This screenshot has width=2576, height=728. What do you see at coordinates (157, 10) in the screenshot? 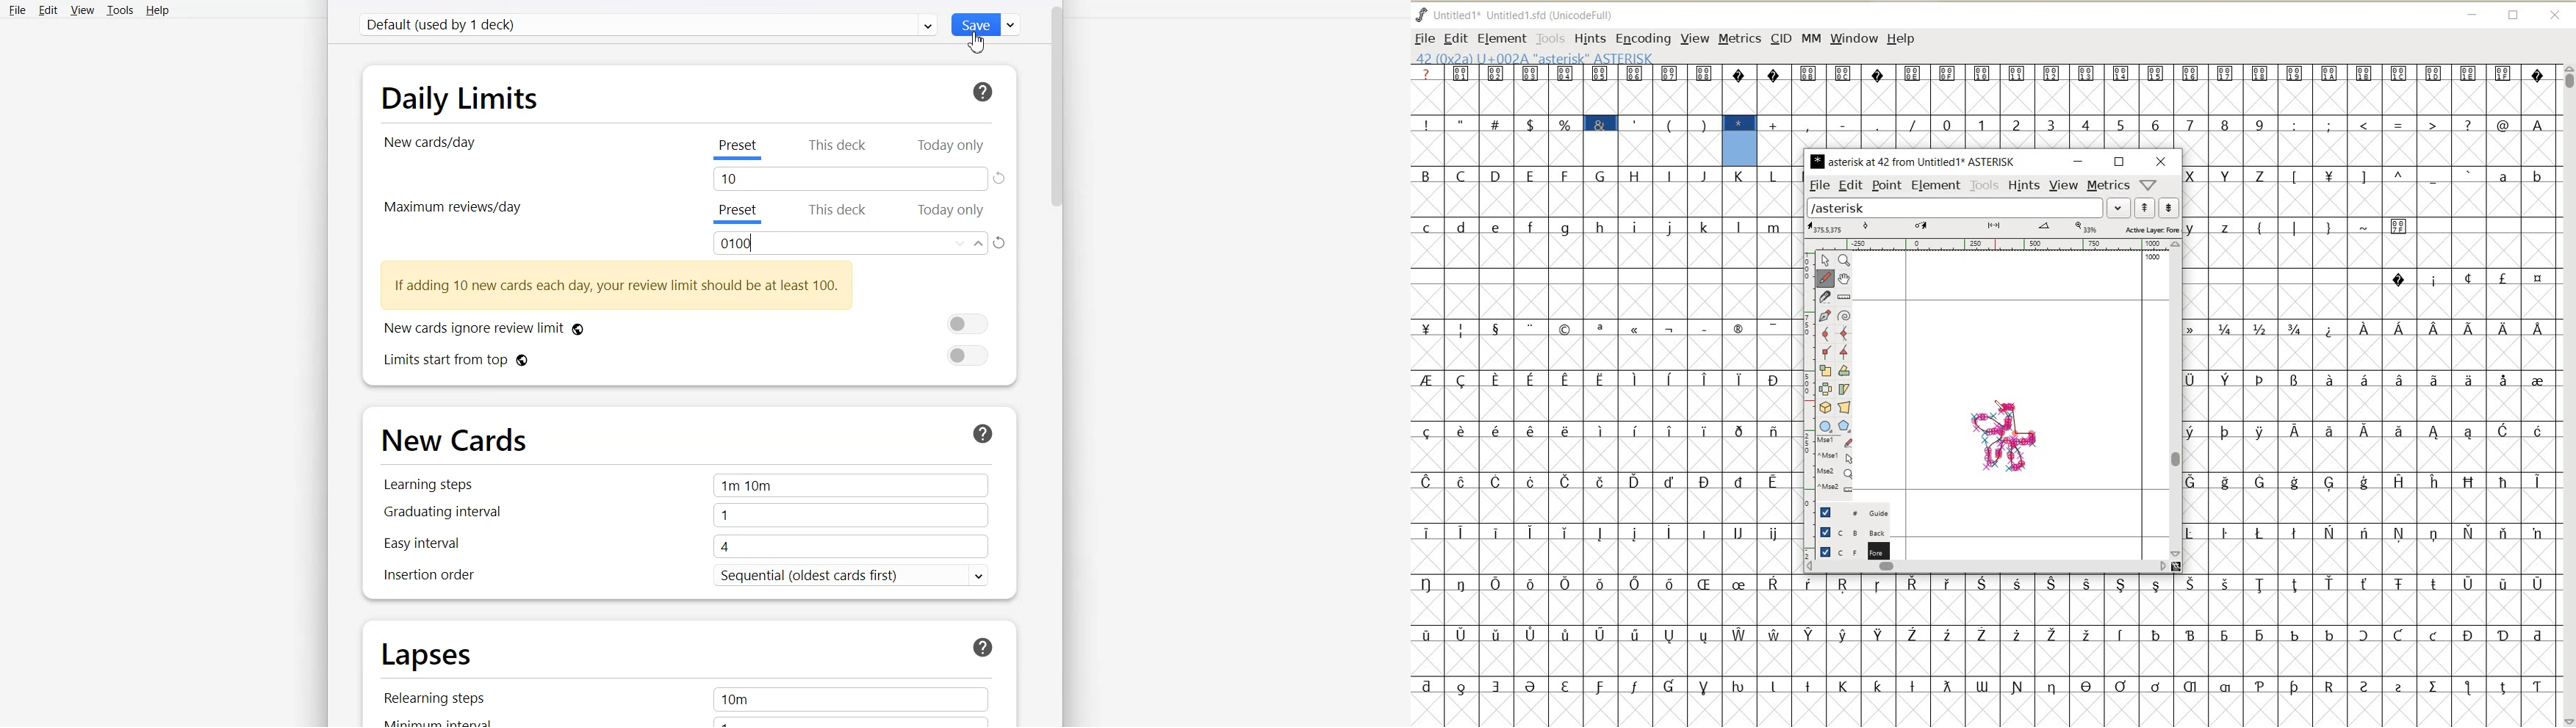
I see `Help` at bounding box center [157, 10].